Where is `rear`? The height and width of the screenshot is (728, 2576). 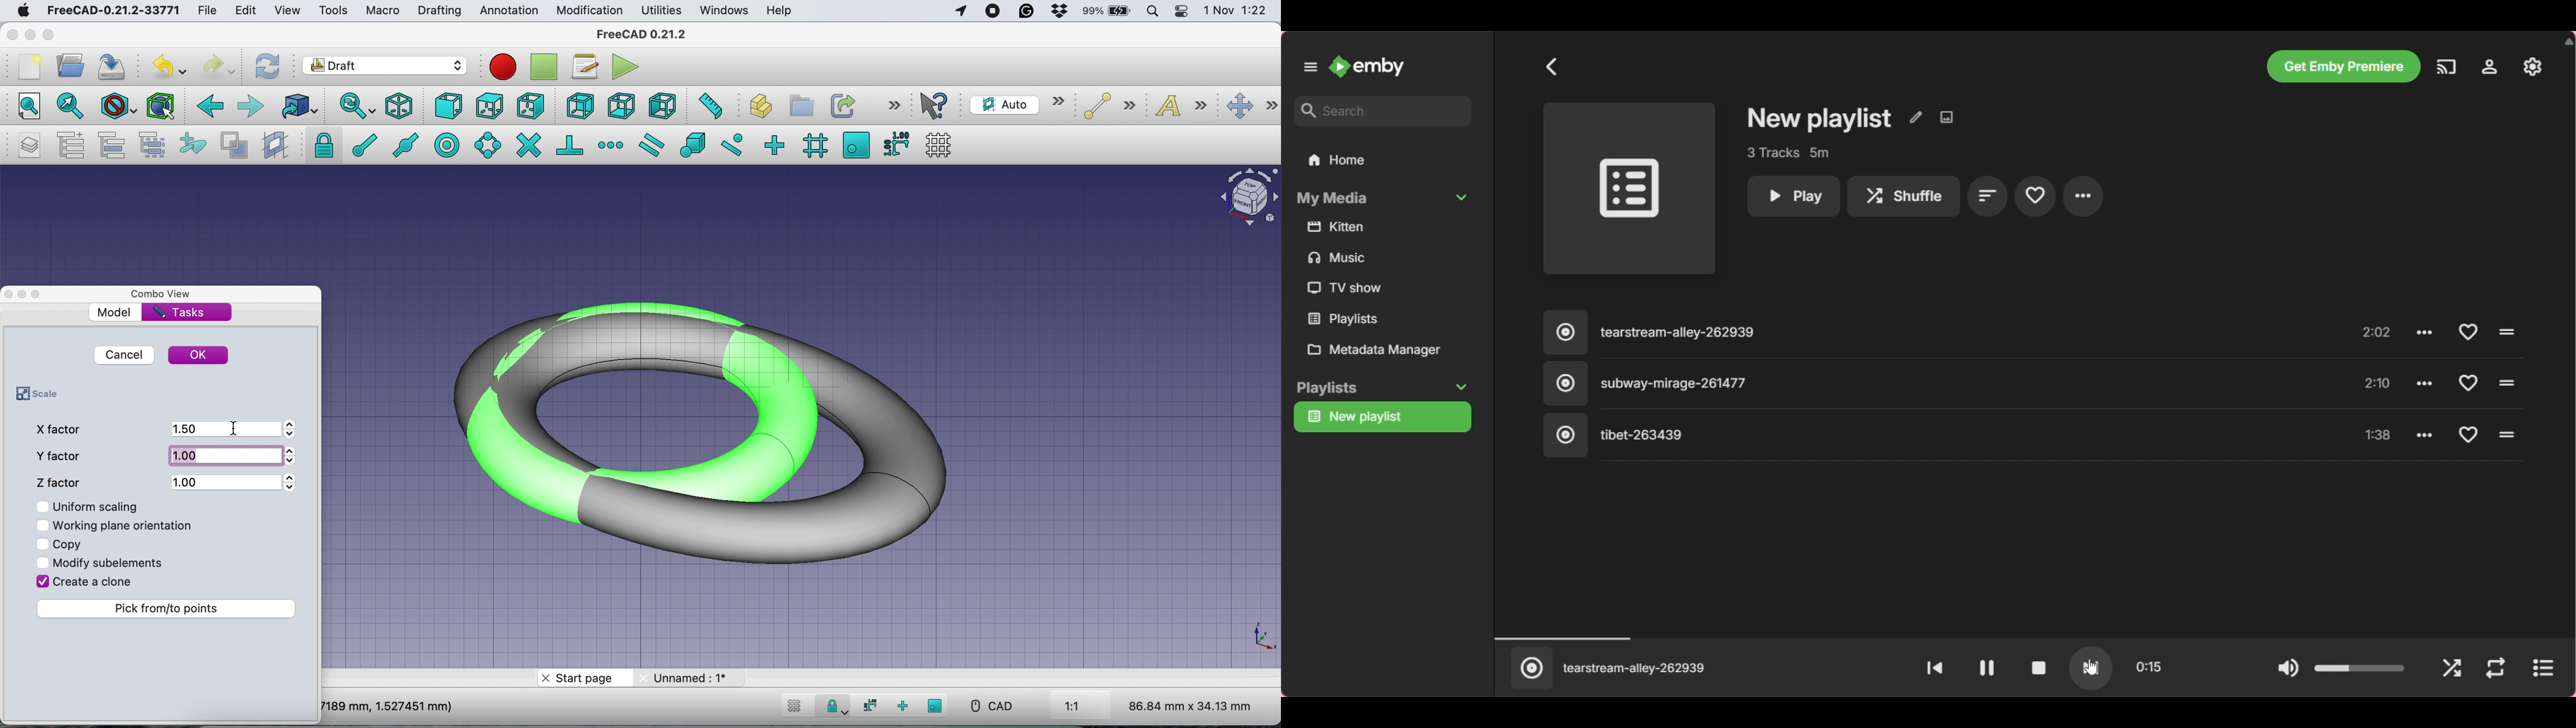
rear is located at coordinates (578, 107).